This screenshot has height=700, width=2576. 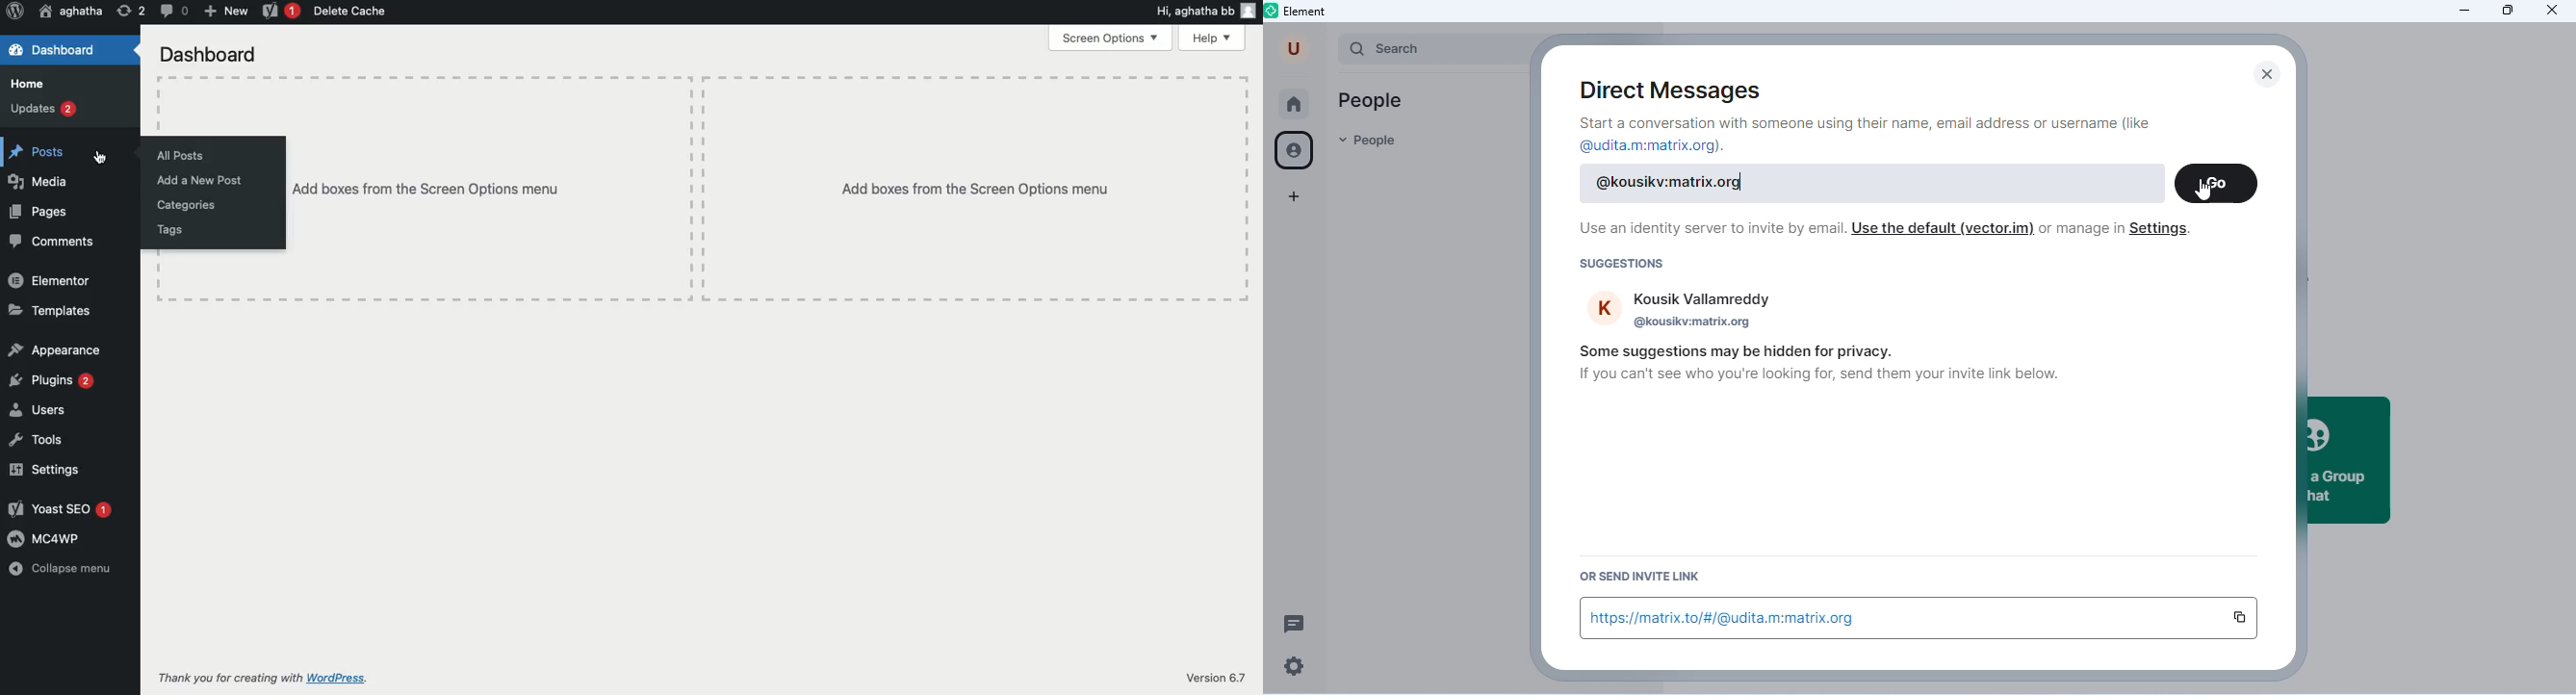 What do you see at coordinates (350, 12) in the screenshot?
I see `Delete Cache` at bounding box center [350, 12].